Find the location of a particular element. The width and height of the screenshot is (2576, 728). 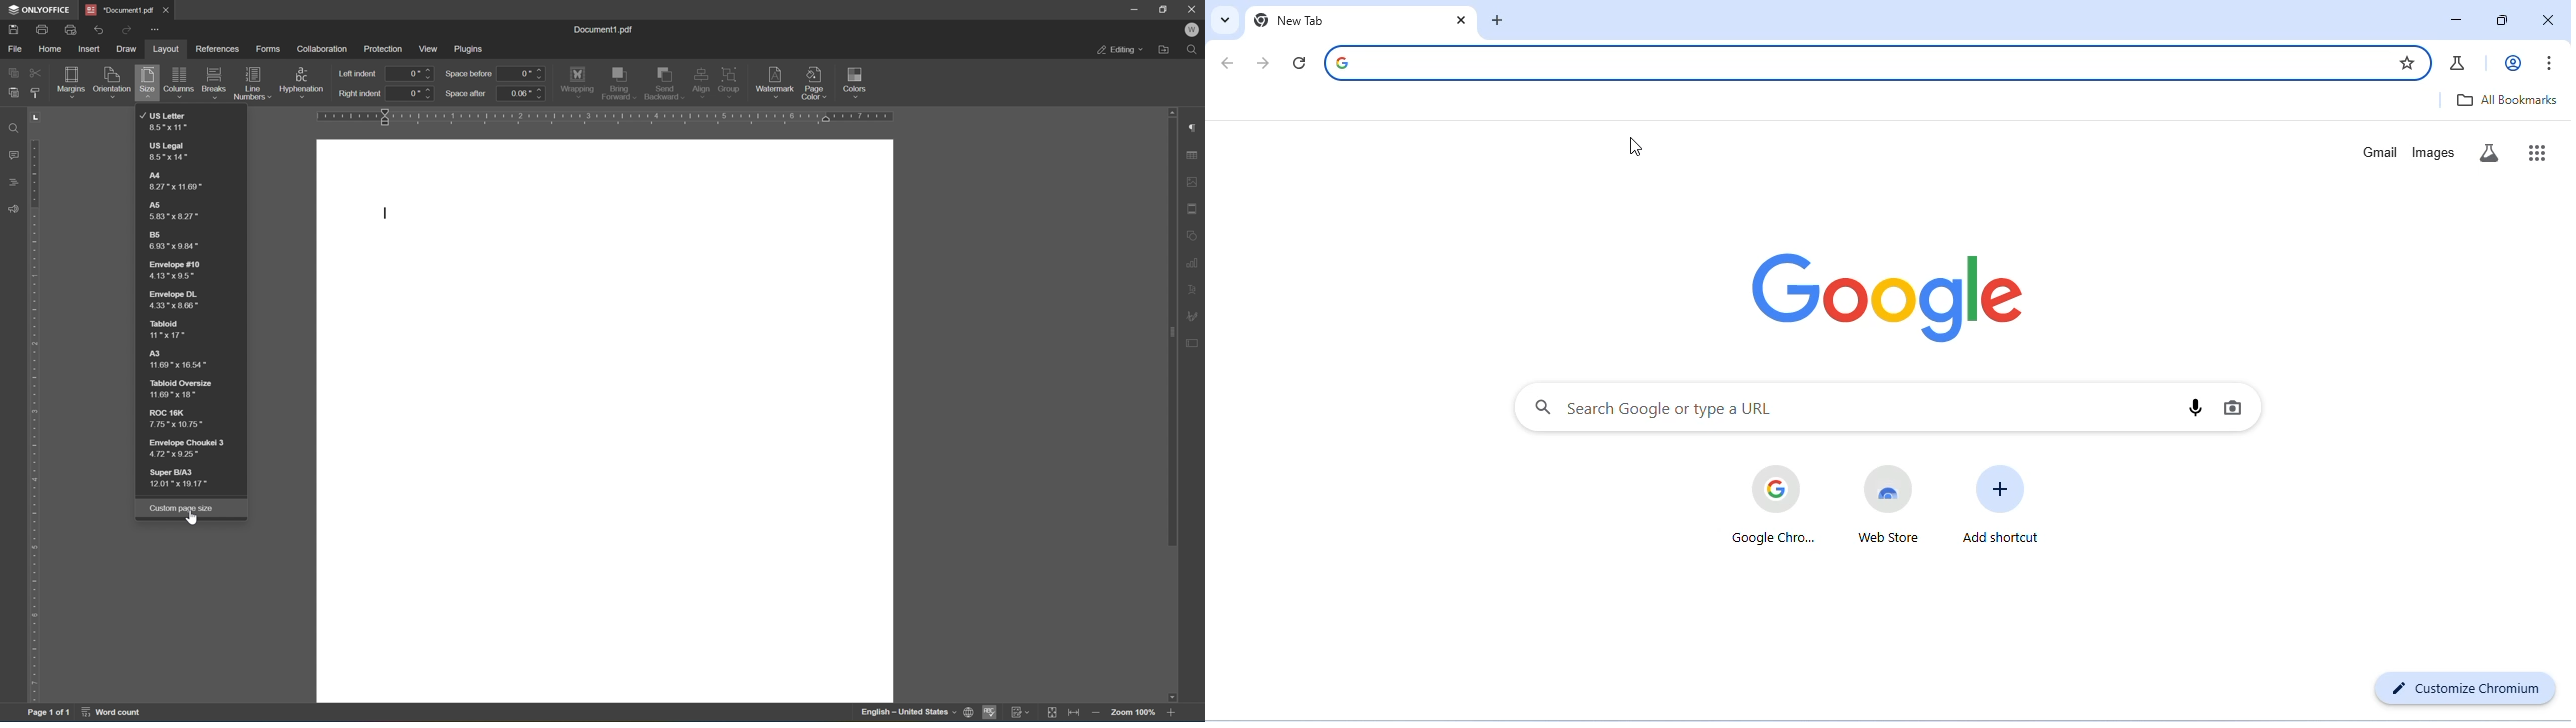

0 is located at coordinates (412, 93).